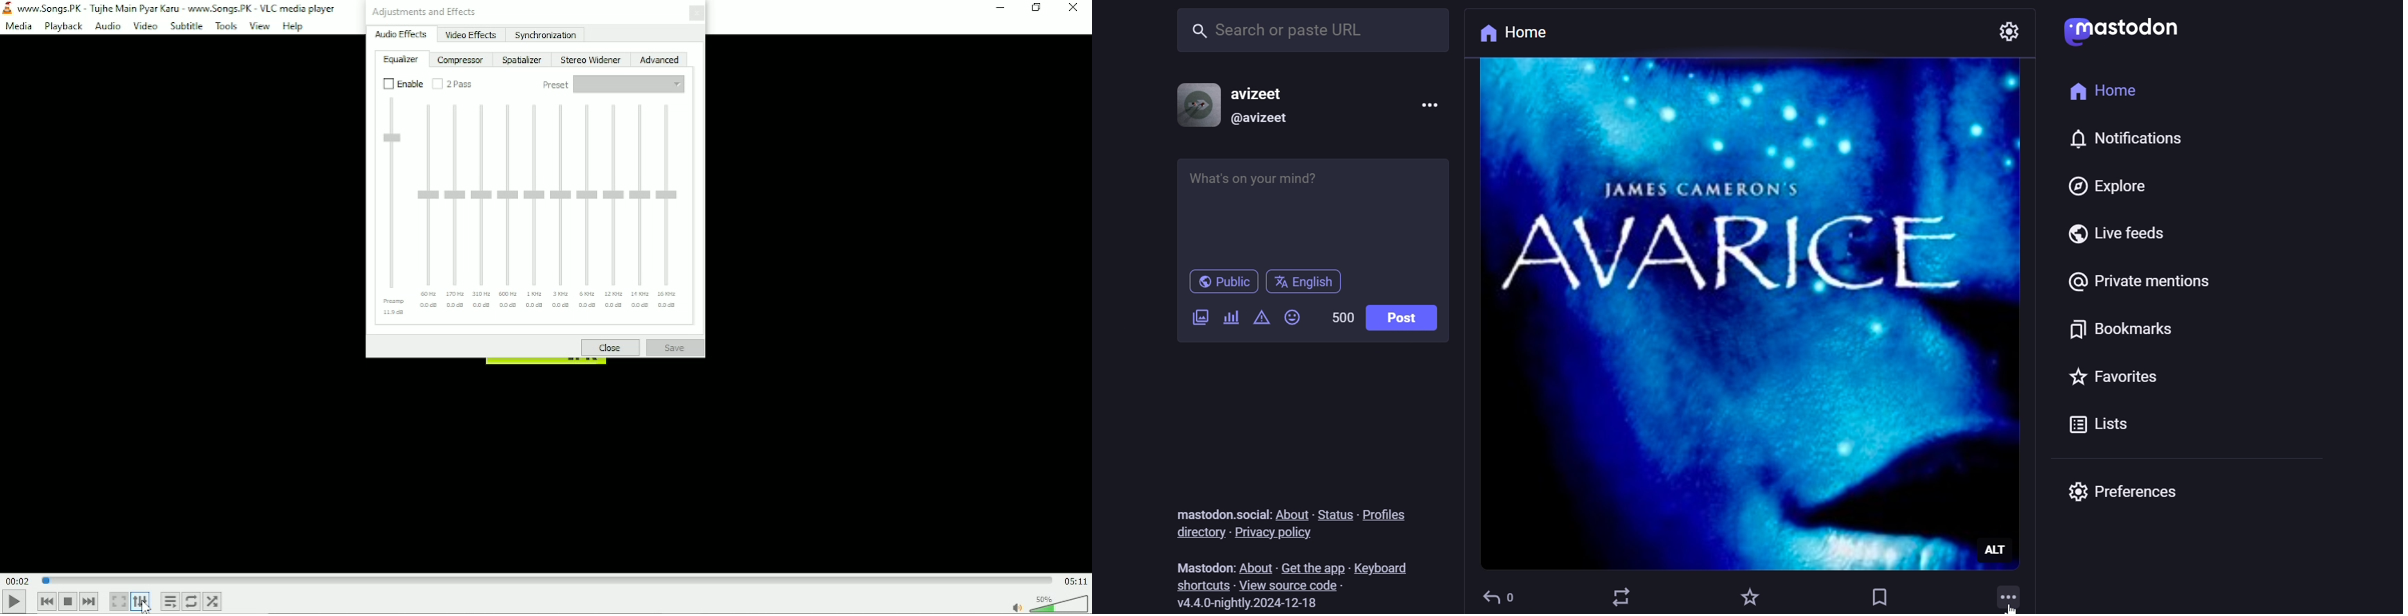 This screenshot has height=616, width=2408. Describe the element at coordinates (694, 12) in the screenshot. I see `Close` at that location.